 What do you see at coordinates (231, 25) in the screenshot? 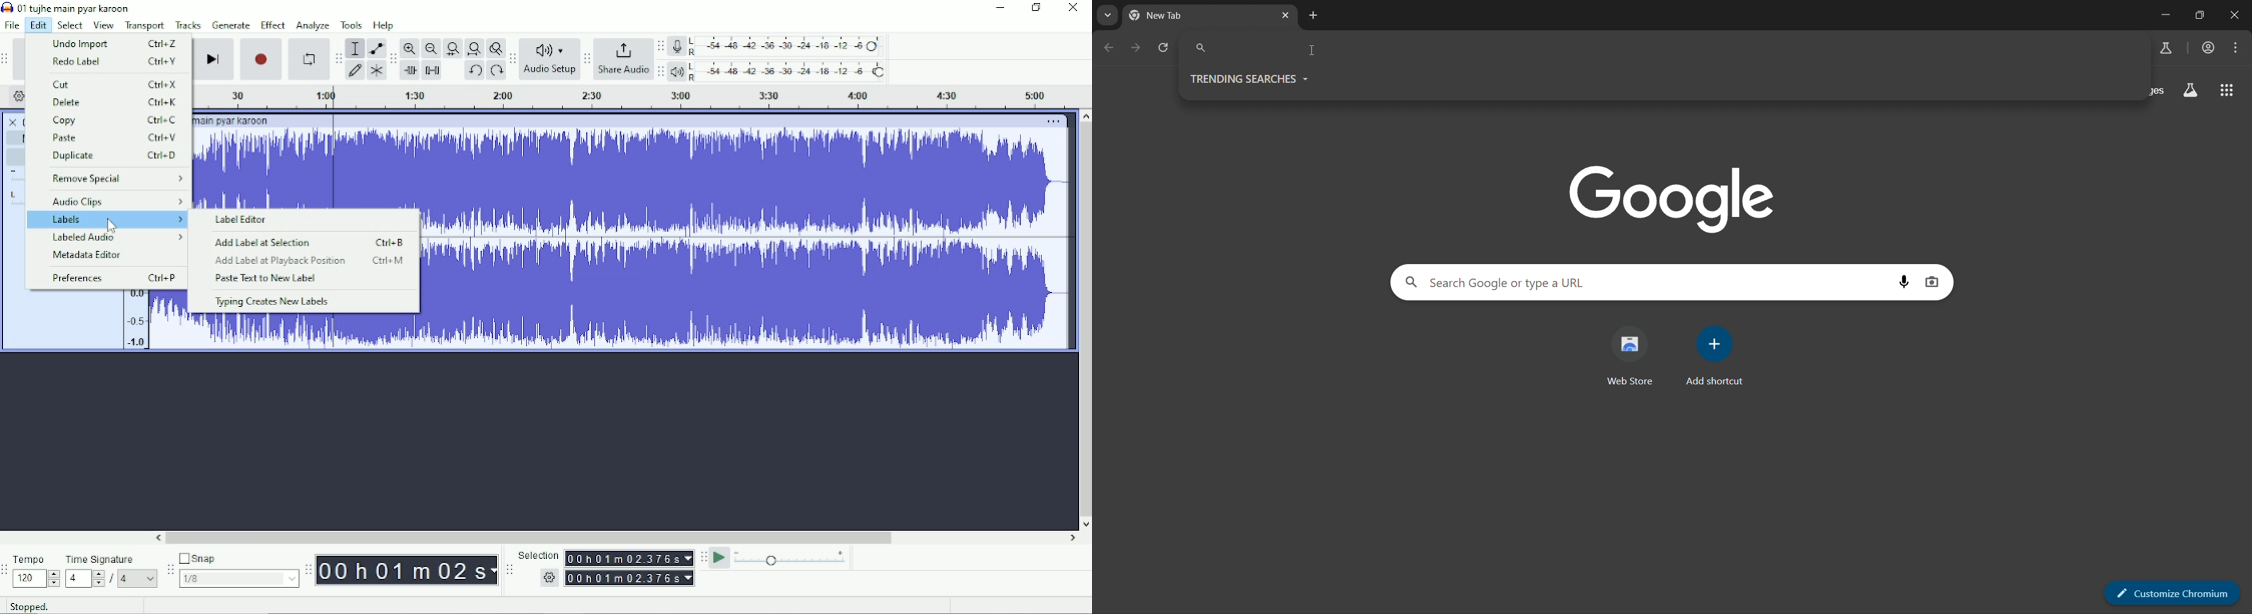
I see `Generate` at bounding box center [231, 25].